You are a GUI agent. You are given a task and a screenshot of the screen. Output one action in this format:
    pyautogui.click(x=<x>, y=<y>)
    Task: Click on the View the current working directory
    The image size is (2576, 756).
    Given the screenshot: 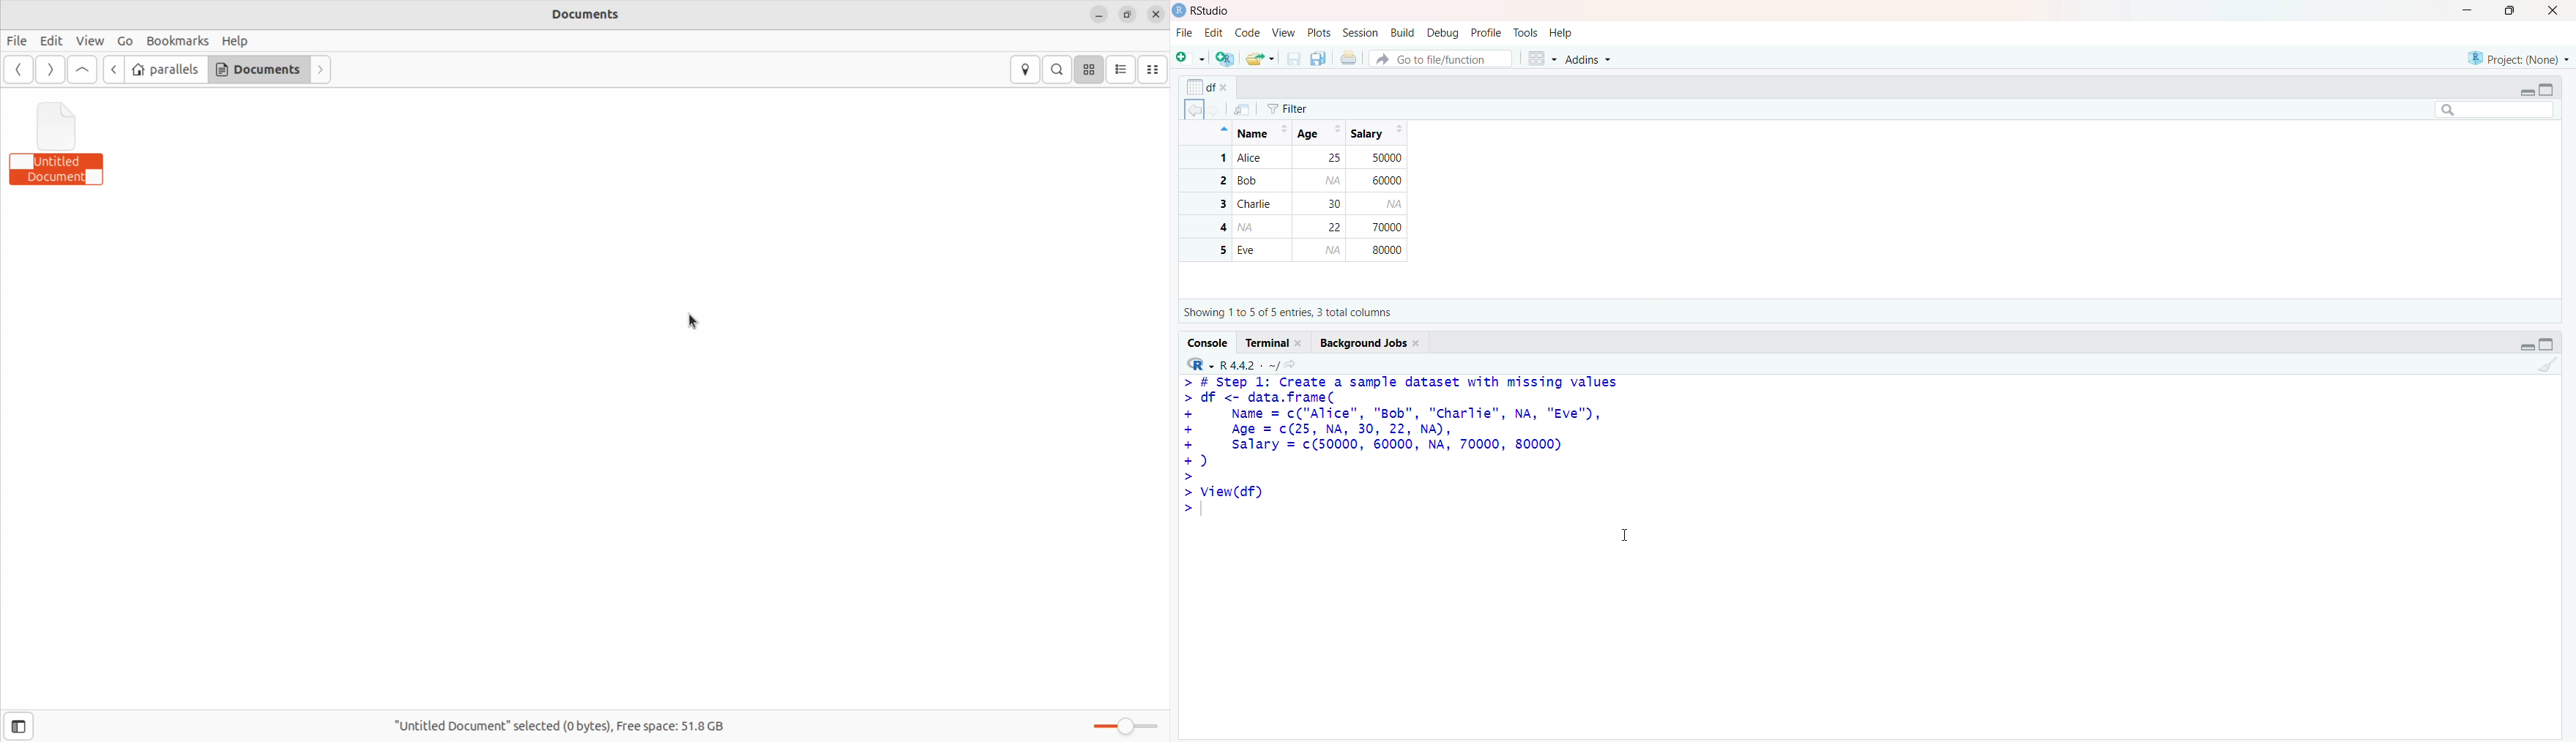 What is the action you would take?
    pyautogui.click(x=1292, y=364)
    